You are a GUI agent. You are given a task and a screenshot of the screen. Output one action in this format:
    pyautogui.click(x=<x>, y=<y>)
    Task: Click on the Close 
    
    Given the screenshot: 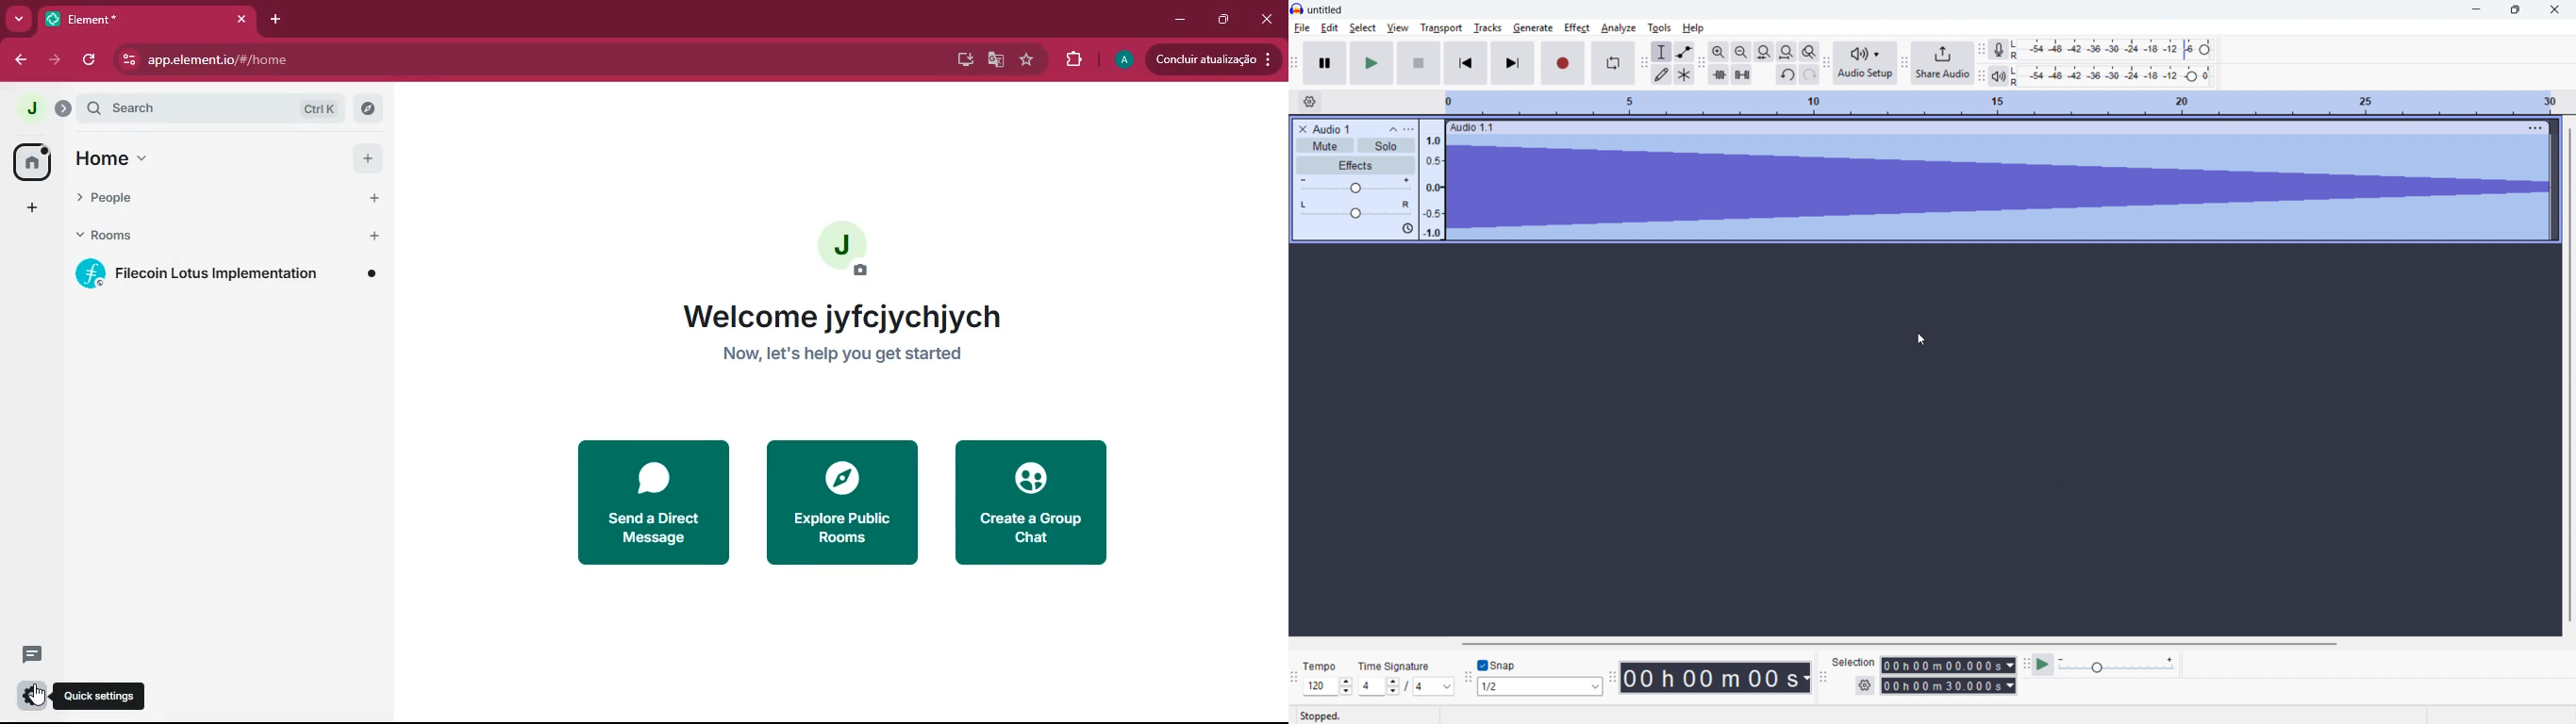 What is the action you would take?
    pyautogui.click(x=2554, y=9)
    